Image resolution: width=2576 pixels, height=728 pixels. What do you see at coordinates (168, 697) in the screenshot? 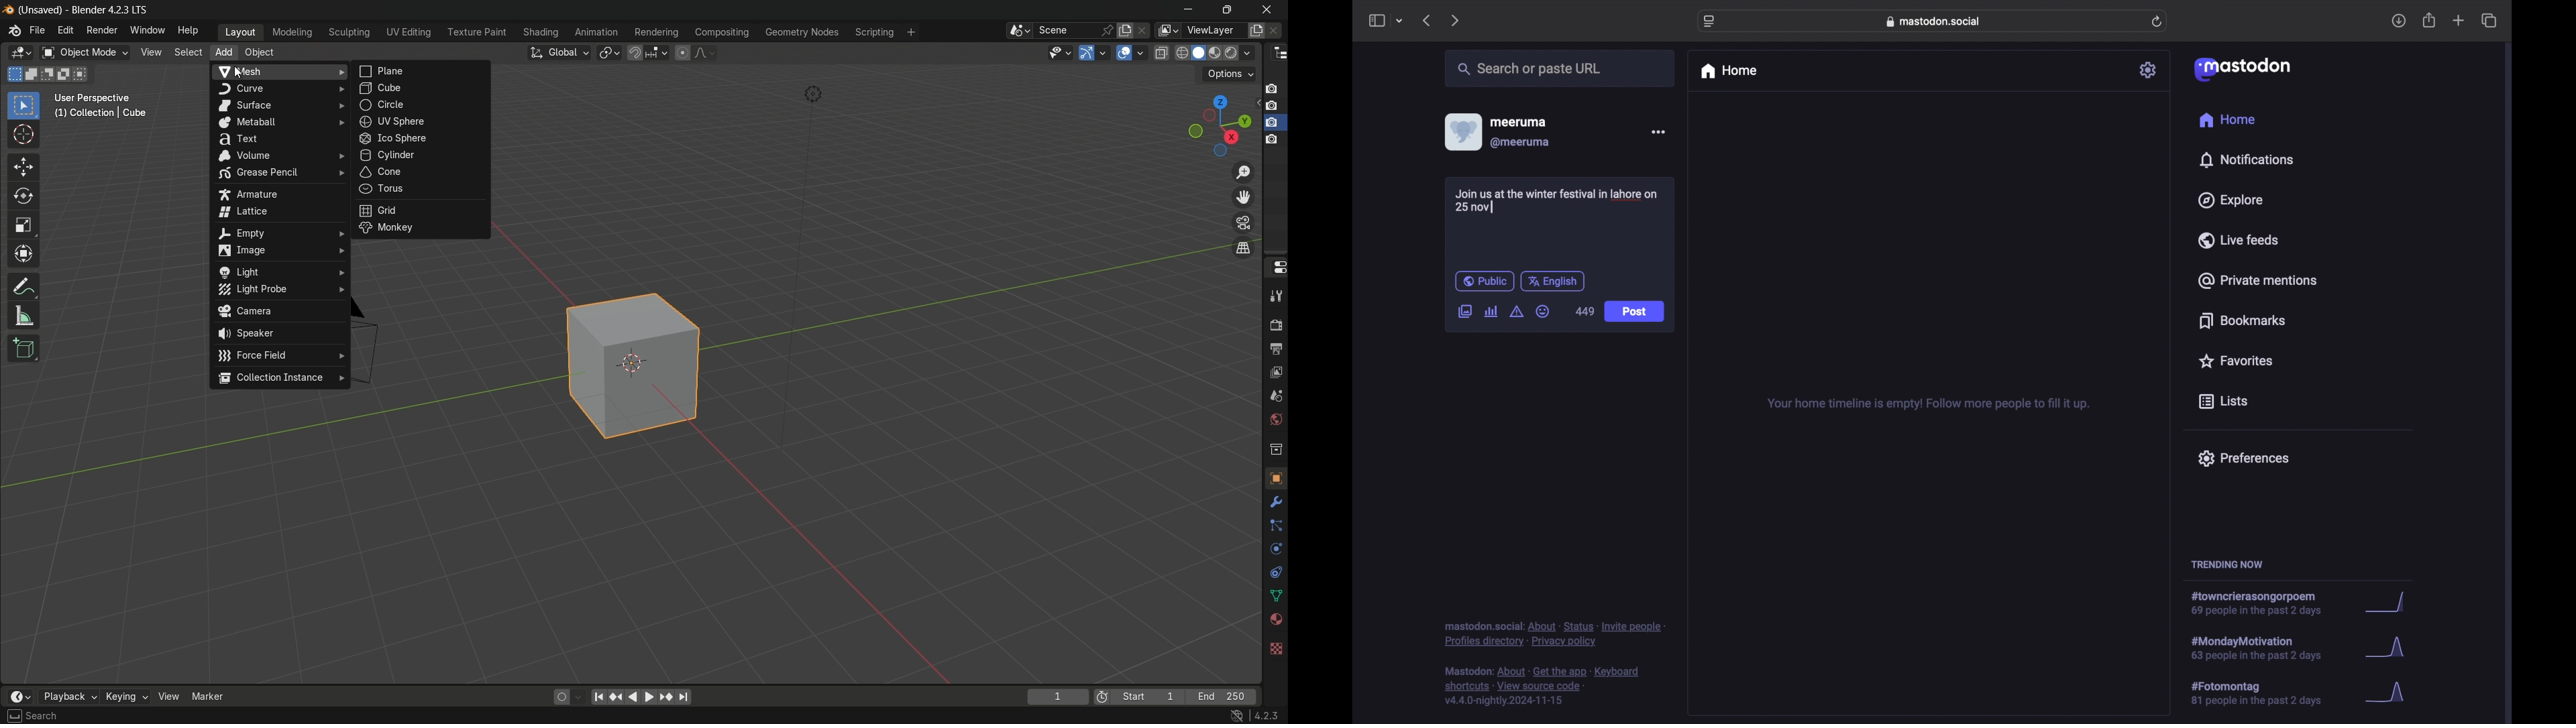
I see `view` at bounding box center [168, 697].